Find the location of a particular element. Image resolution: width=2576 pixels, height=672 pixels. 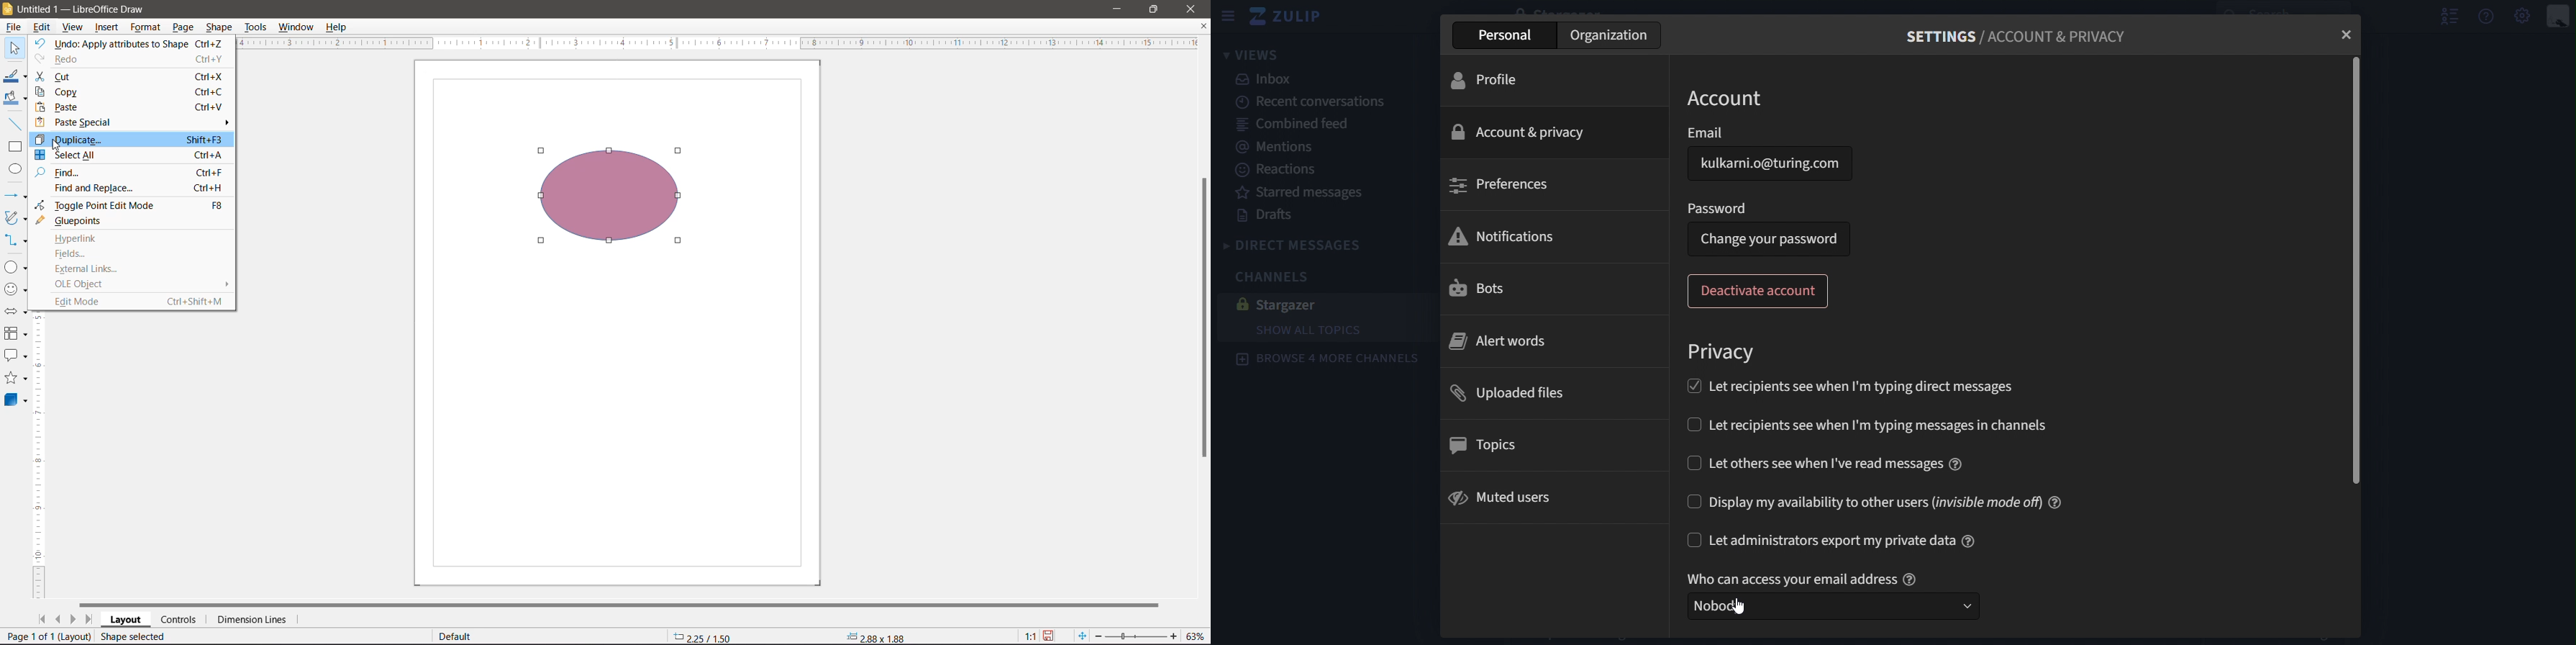

Toggle Point Edit Mode is located at coordinates (128, 204).